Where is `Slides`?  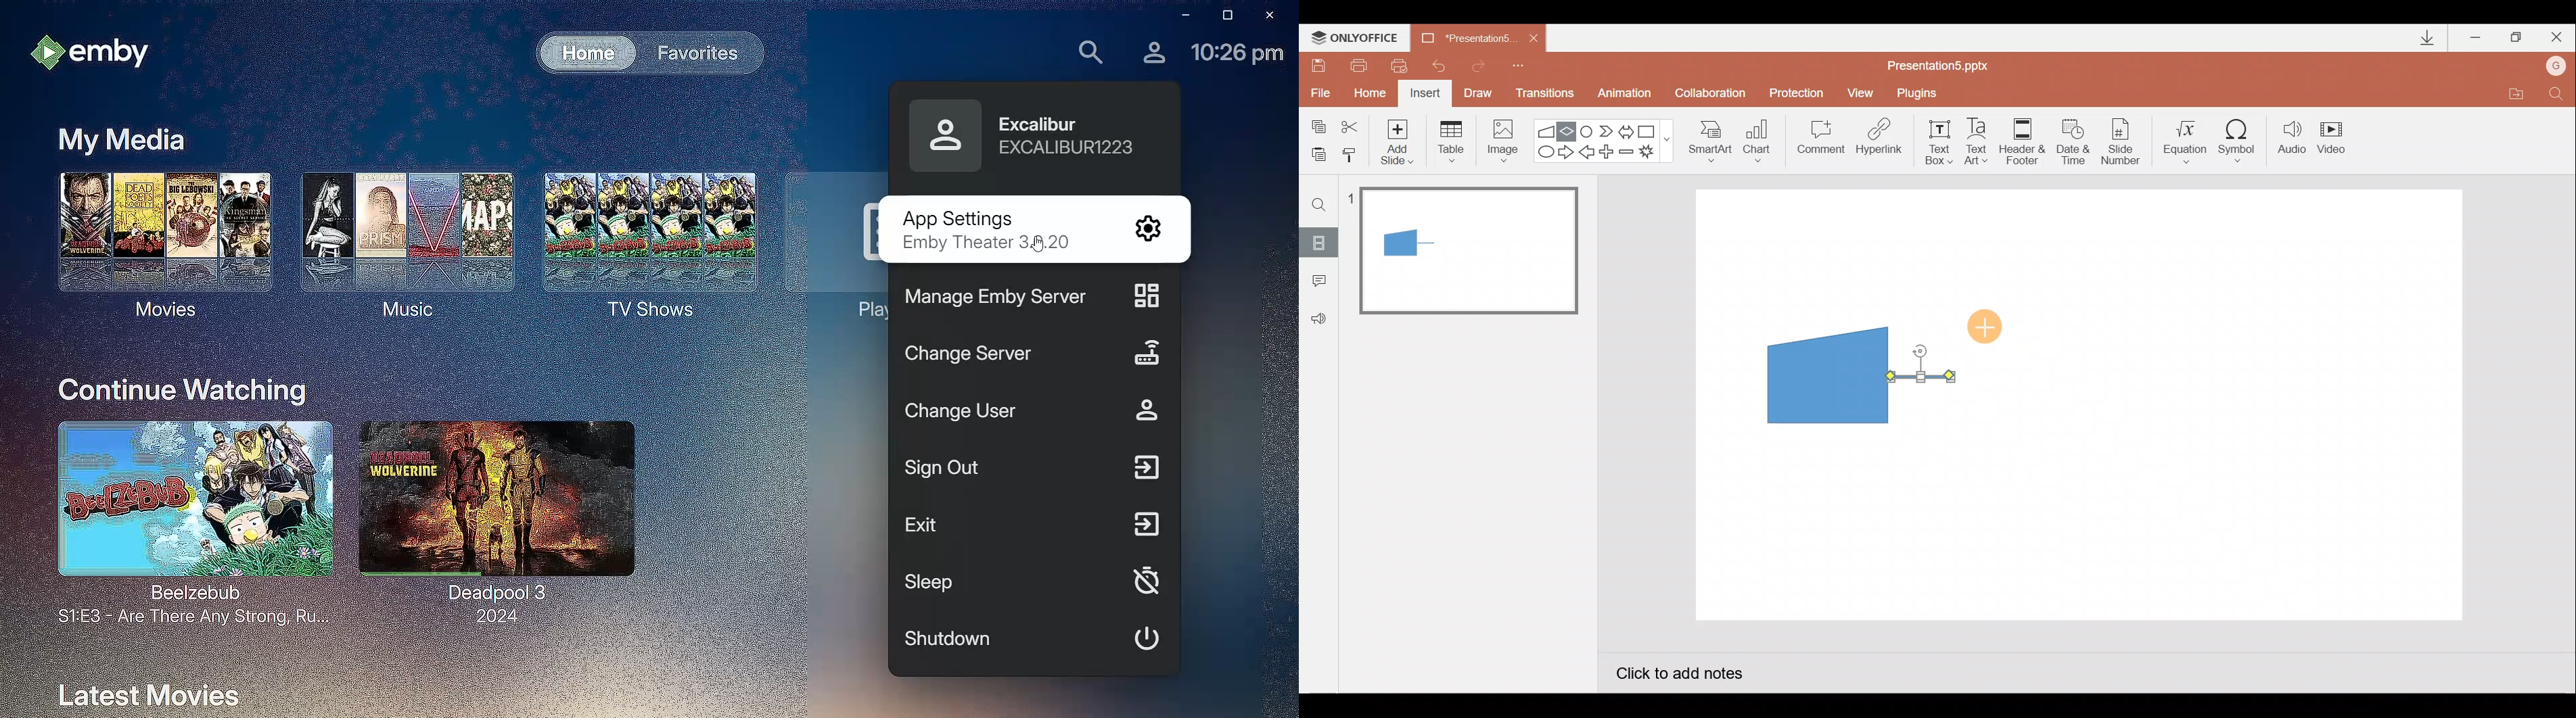
Slides is located at coordinates (1318, 242).